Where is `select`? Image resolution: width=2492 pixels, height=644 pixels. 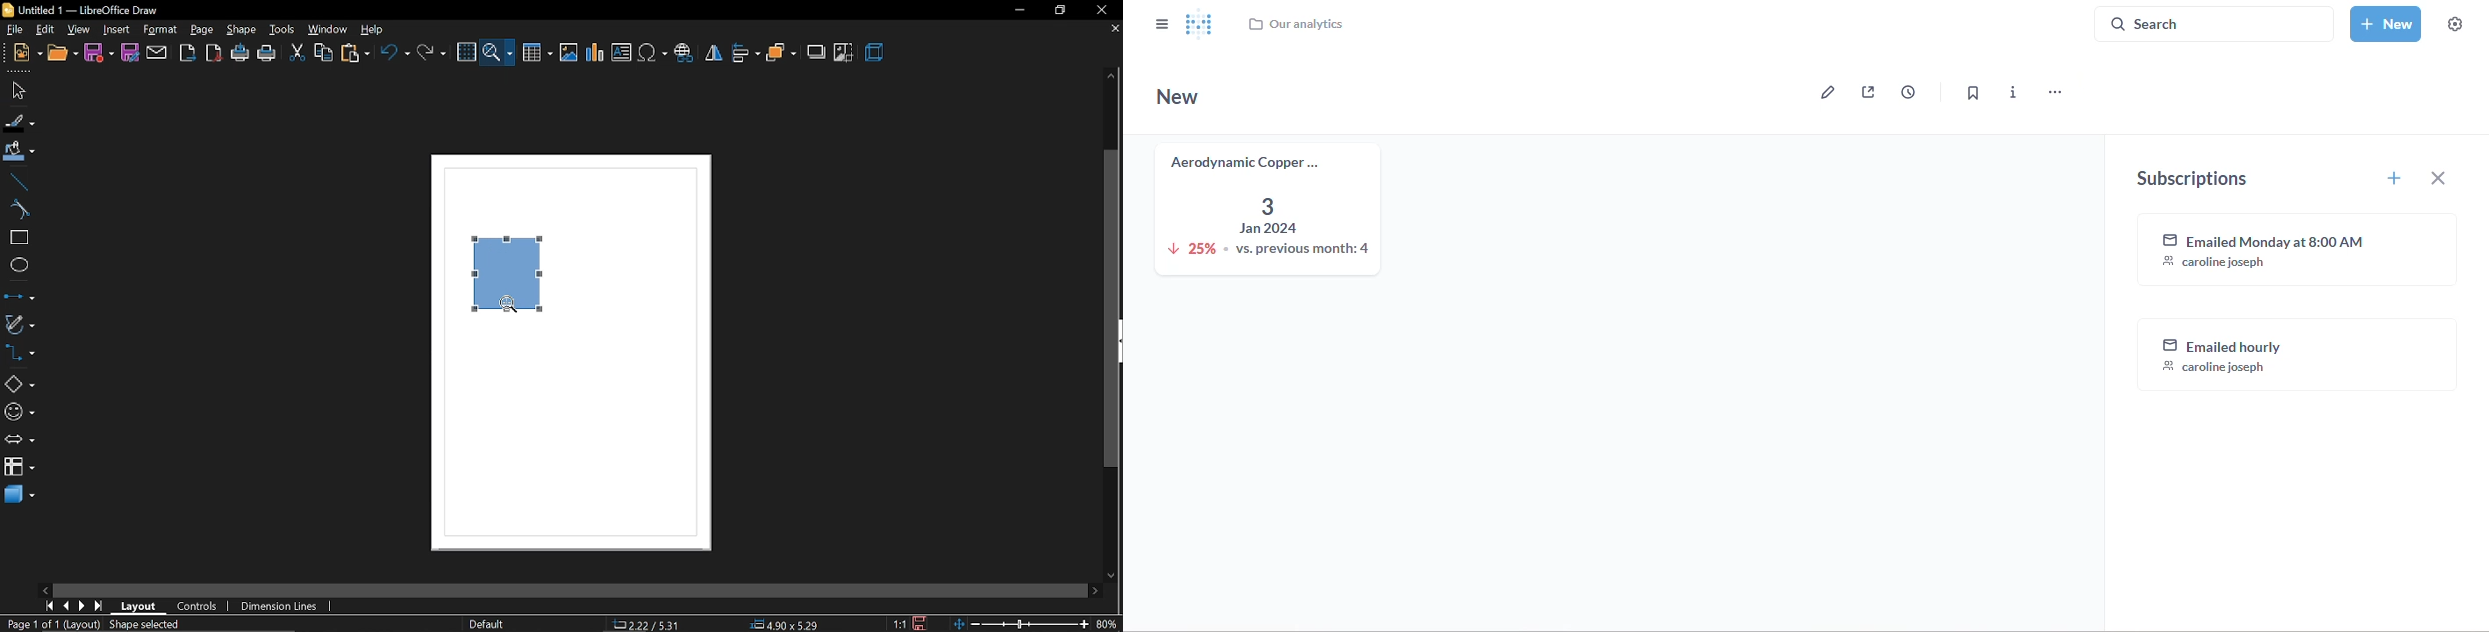
select is located at coordinates (18, 91).